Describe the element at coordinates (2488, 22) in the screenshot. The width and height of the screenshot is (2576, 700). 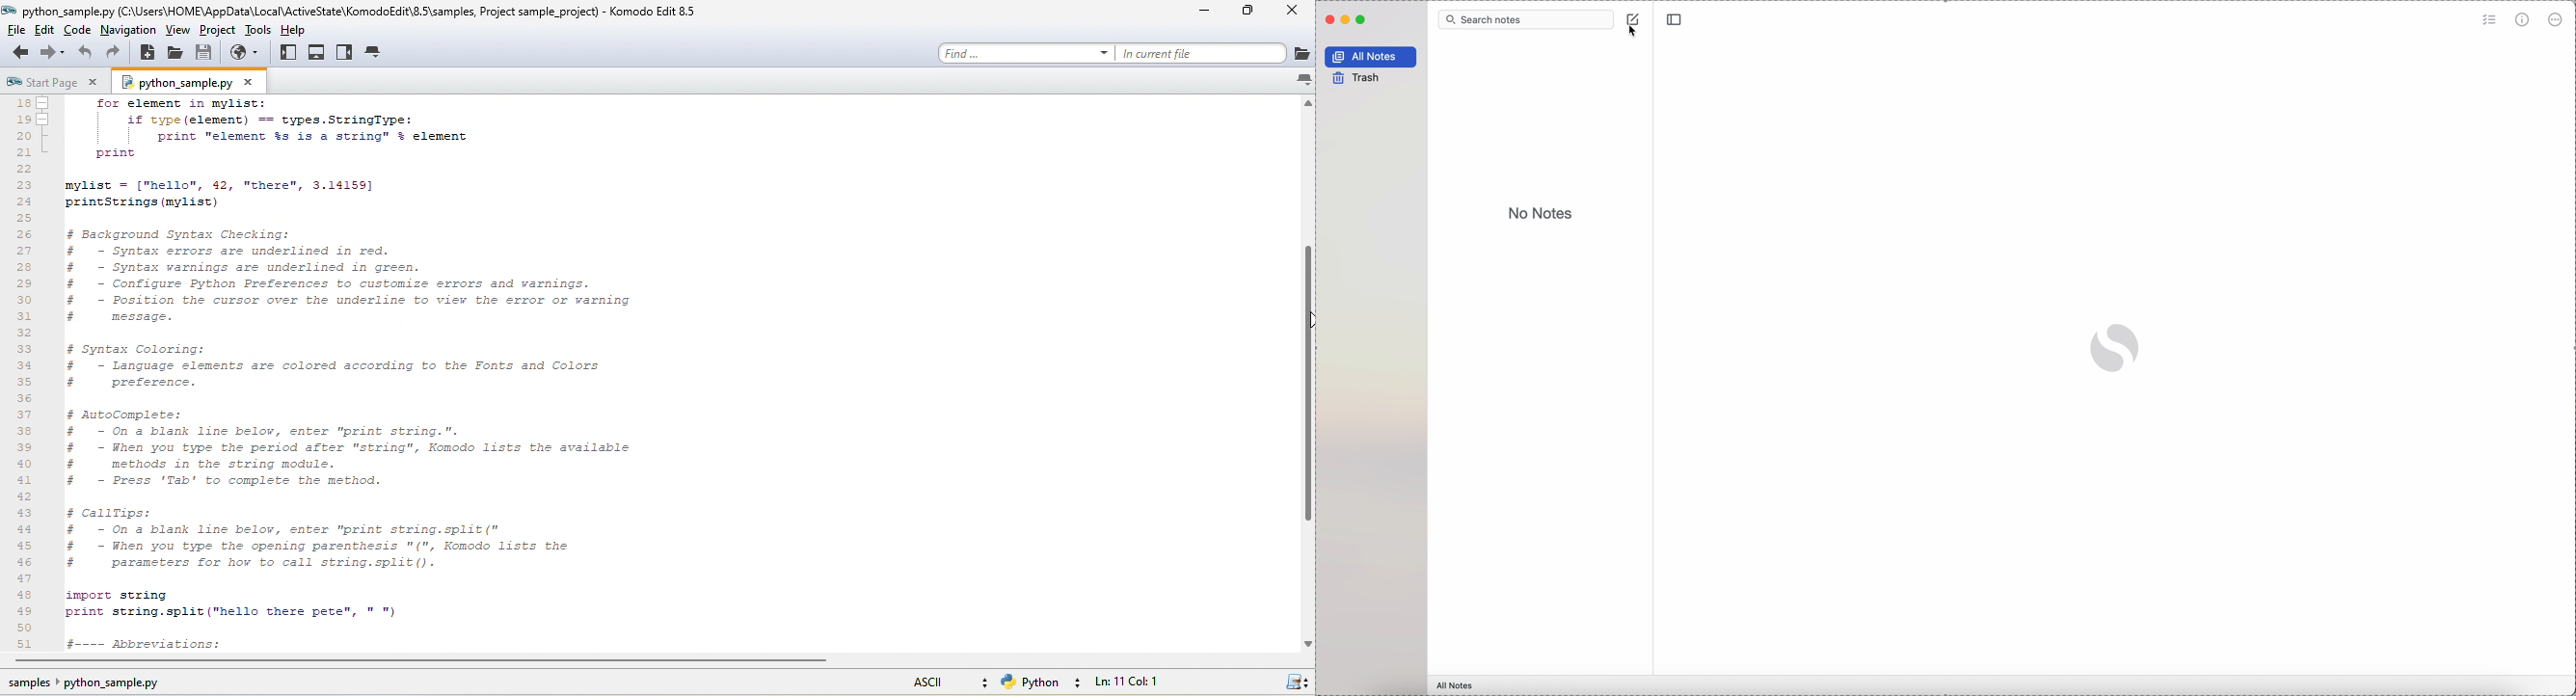
I see `check list` at that location.